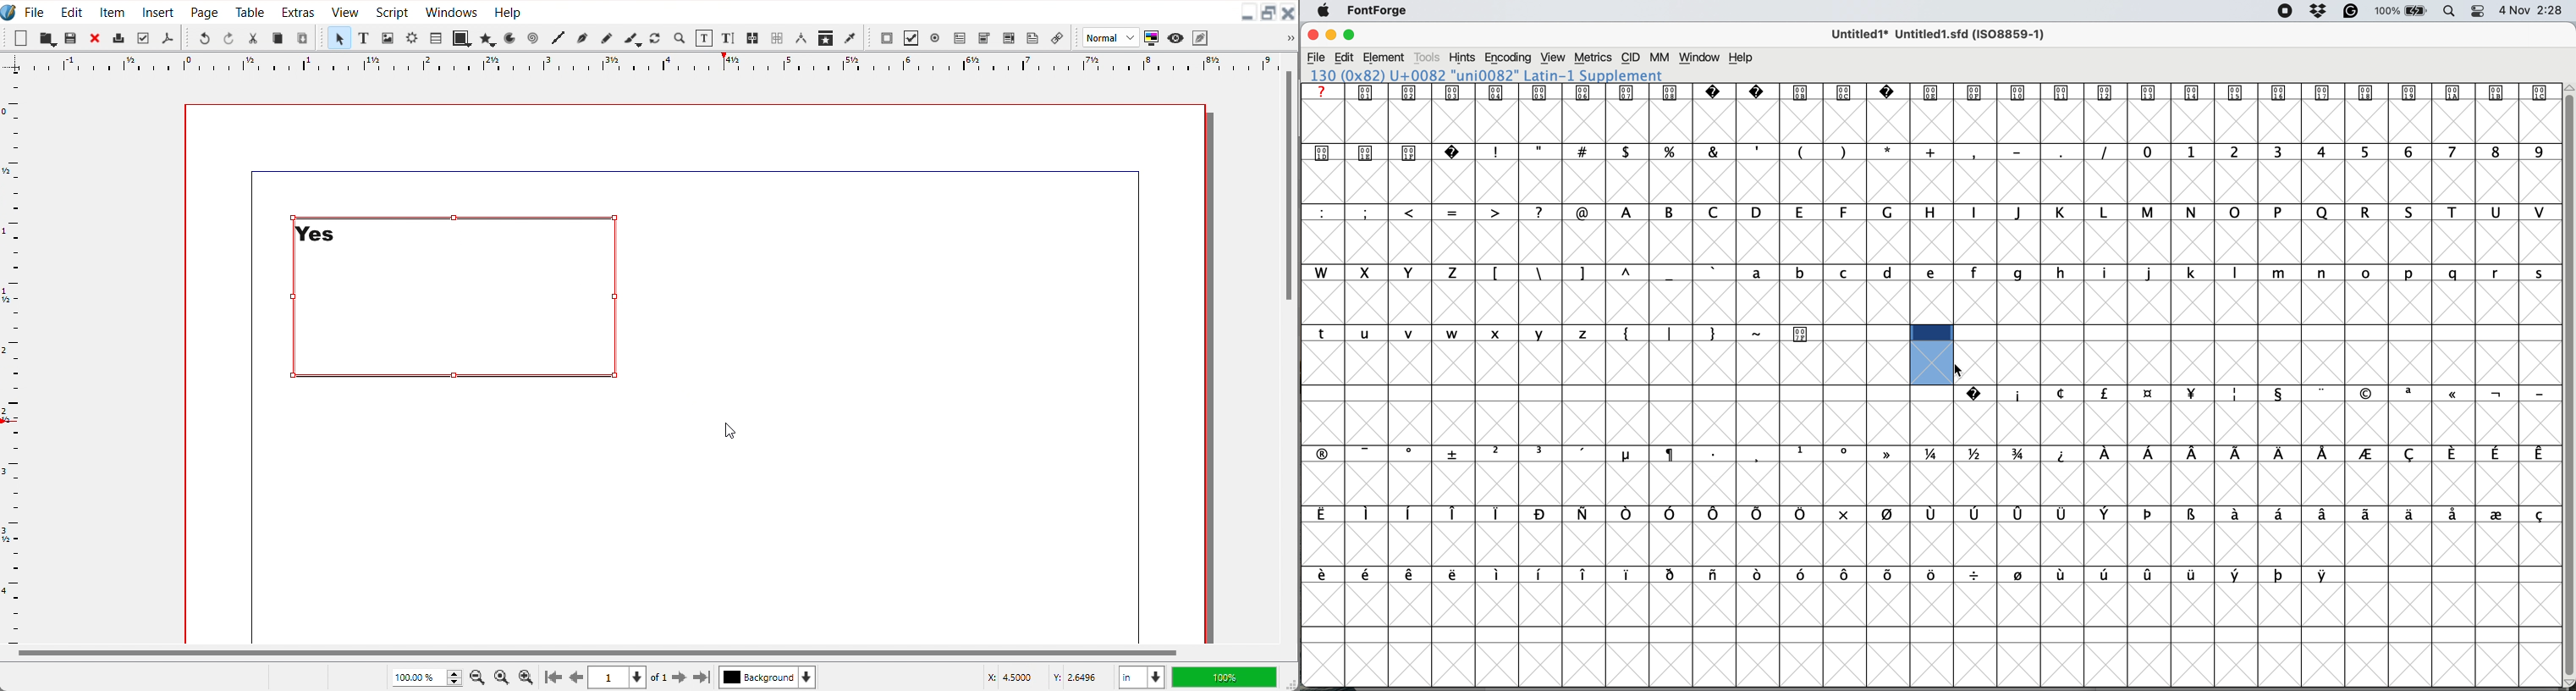 The image size is (2576, 700). What do you see at coordinates (1463, 57) in the screenshot?
I see `hints` at bounding box center [1463, 57].